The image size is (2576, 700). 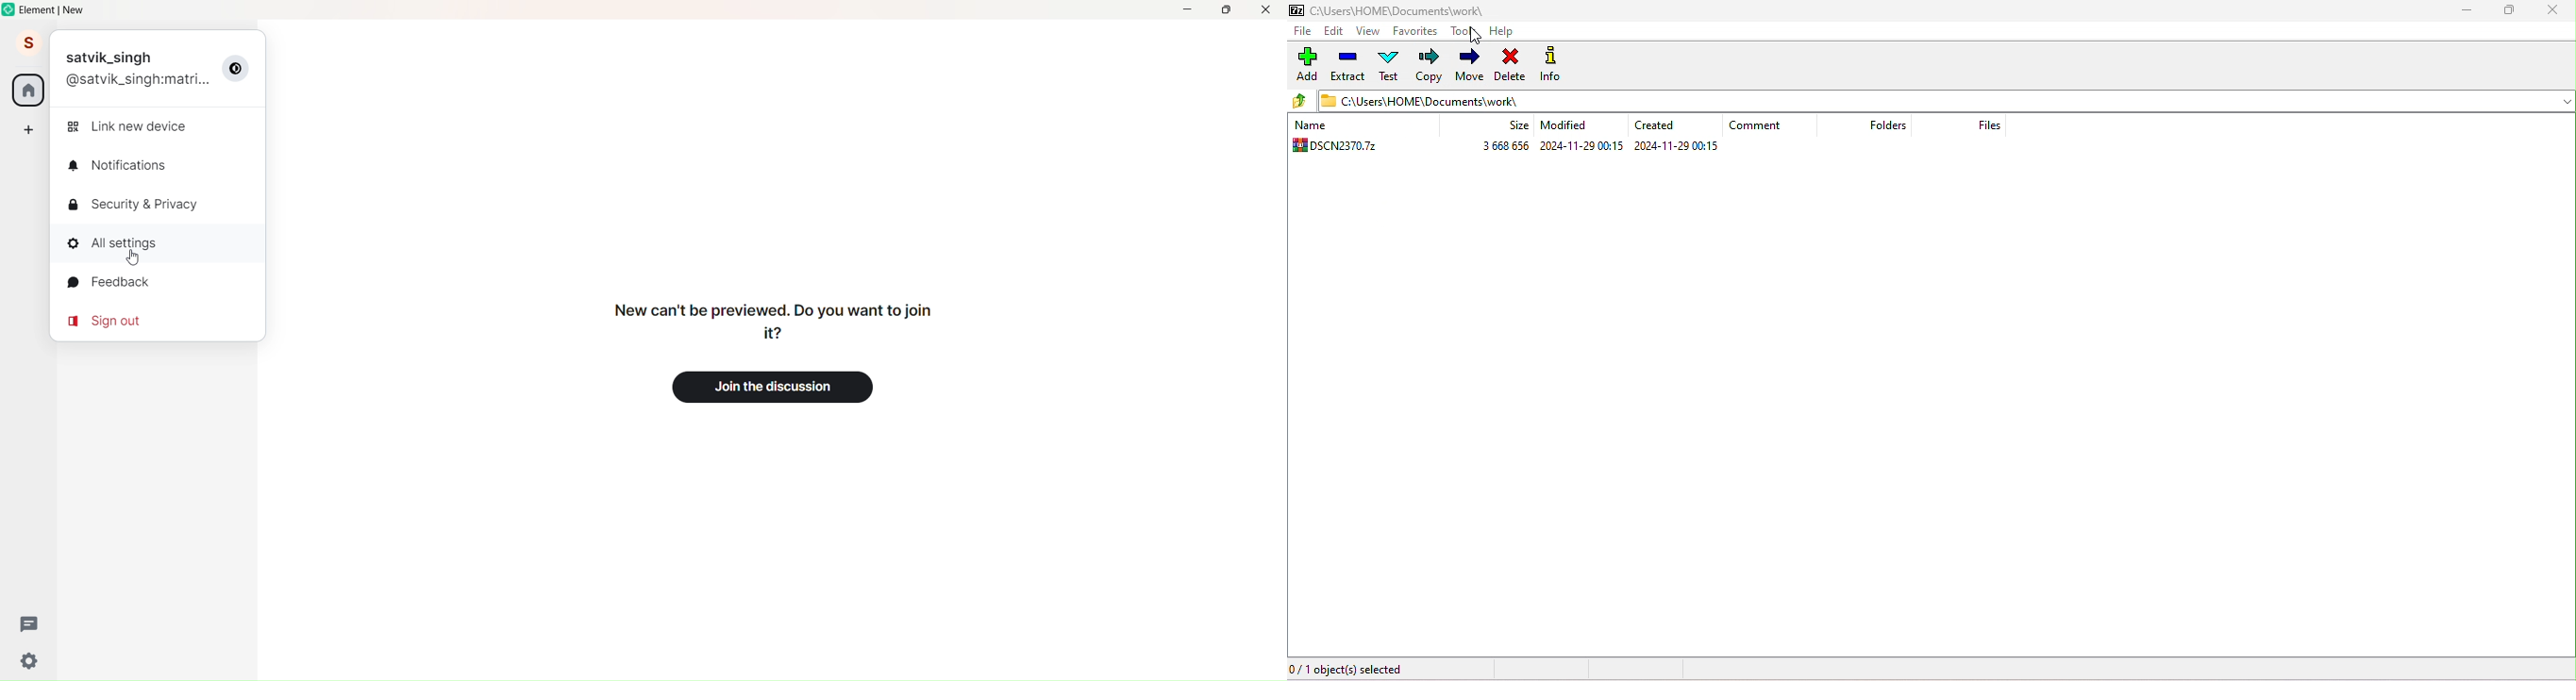 I want to click on Quick Setting, so click(x=31, y=662).